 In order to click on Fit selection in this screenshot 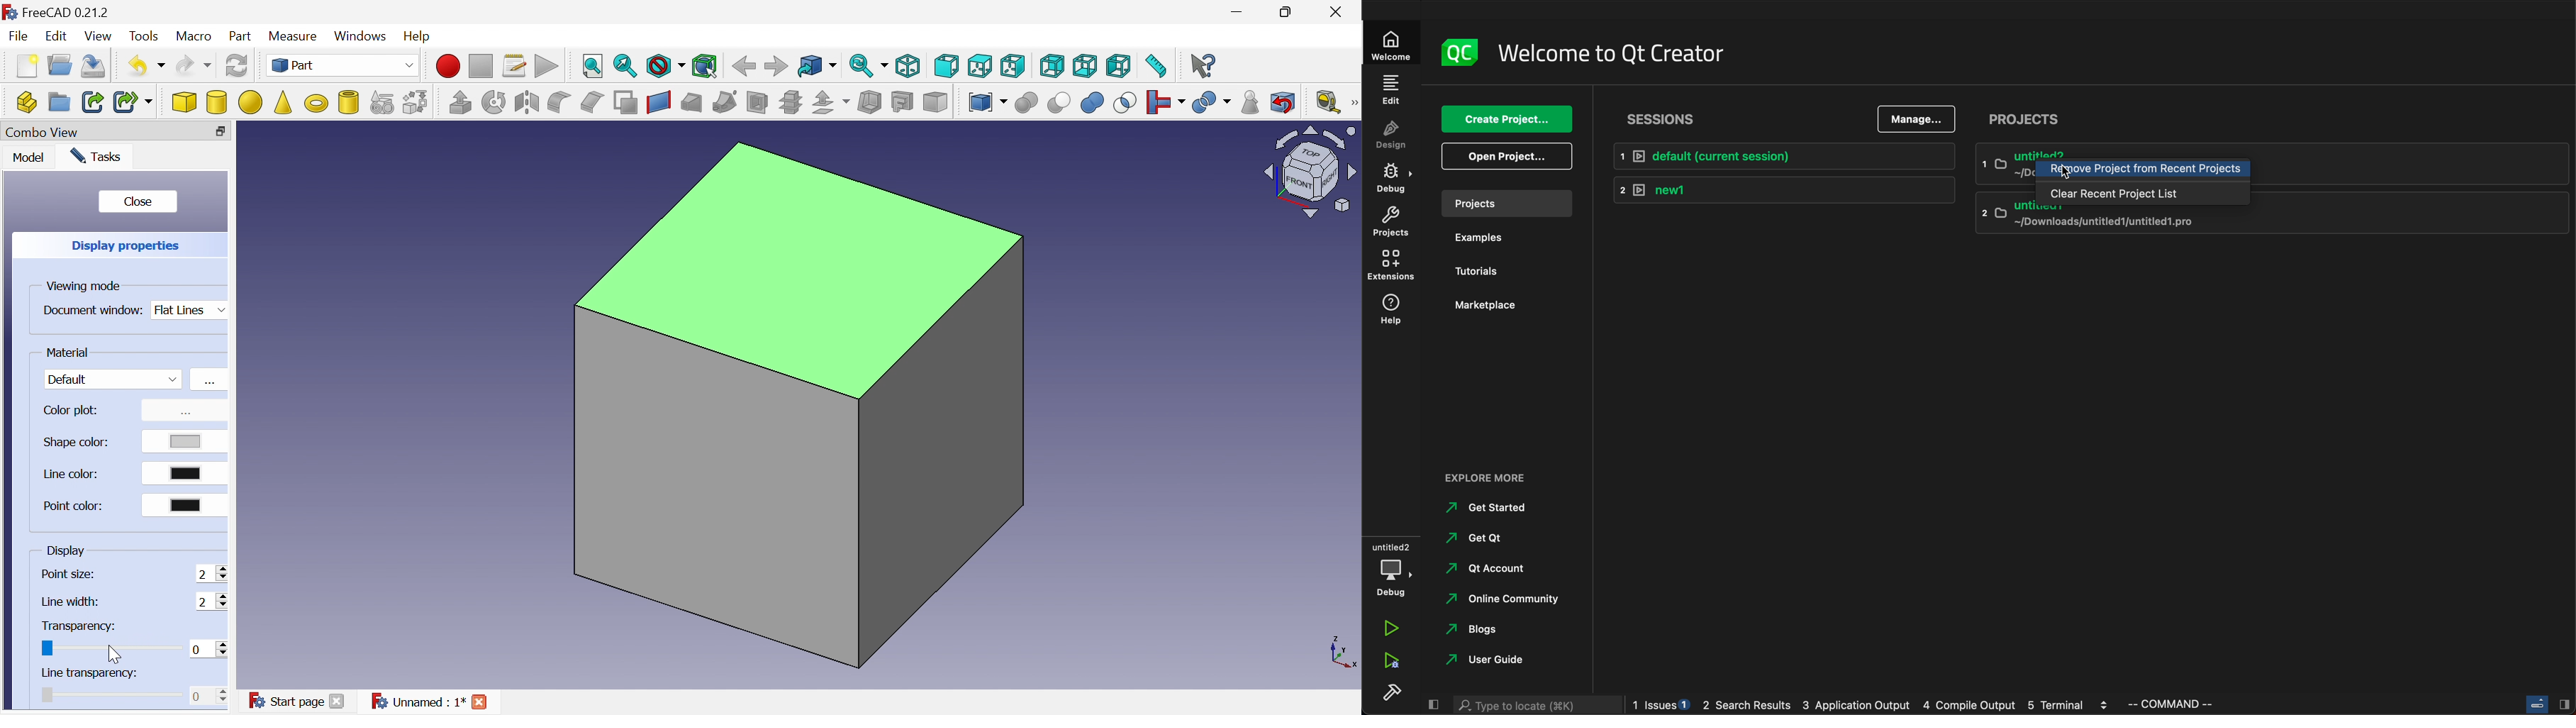, I will do `click(625, 64)`.